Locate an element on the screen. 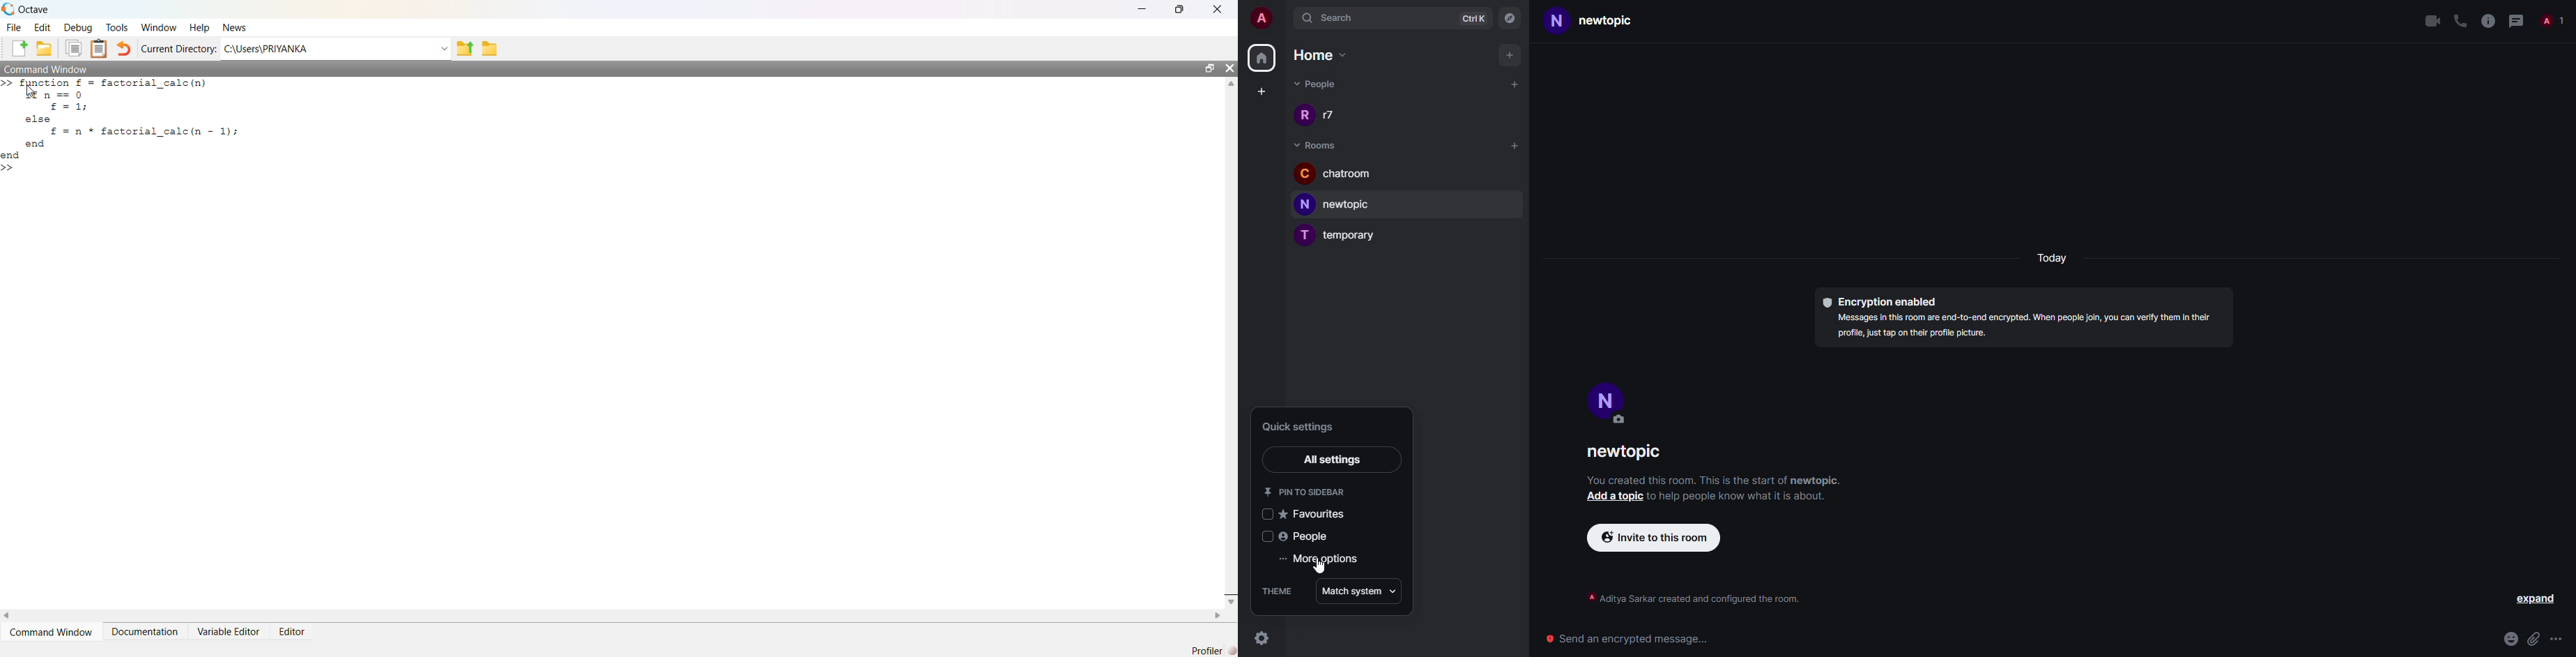 This screenshot has height=672, width=2576. profile is located at coordinates (1606, 402).